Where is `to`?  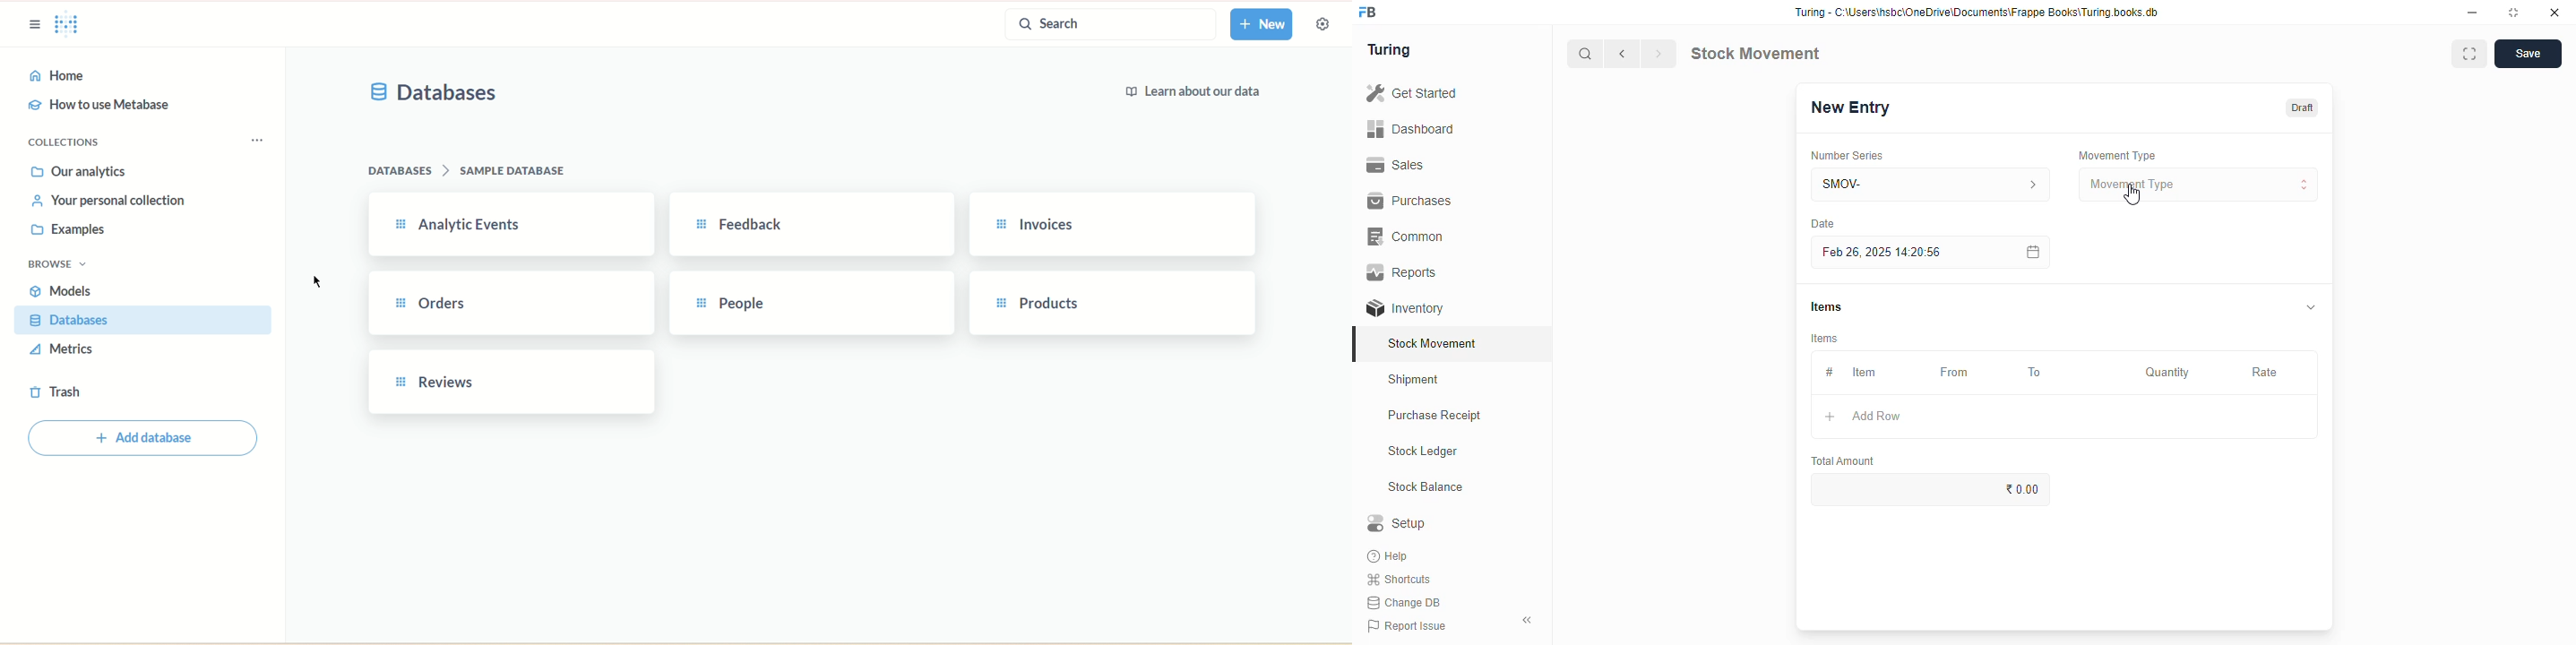
to is located at coordinates (2036, 373).